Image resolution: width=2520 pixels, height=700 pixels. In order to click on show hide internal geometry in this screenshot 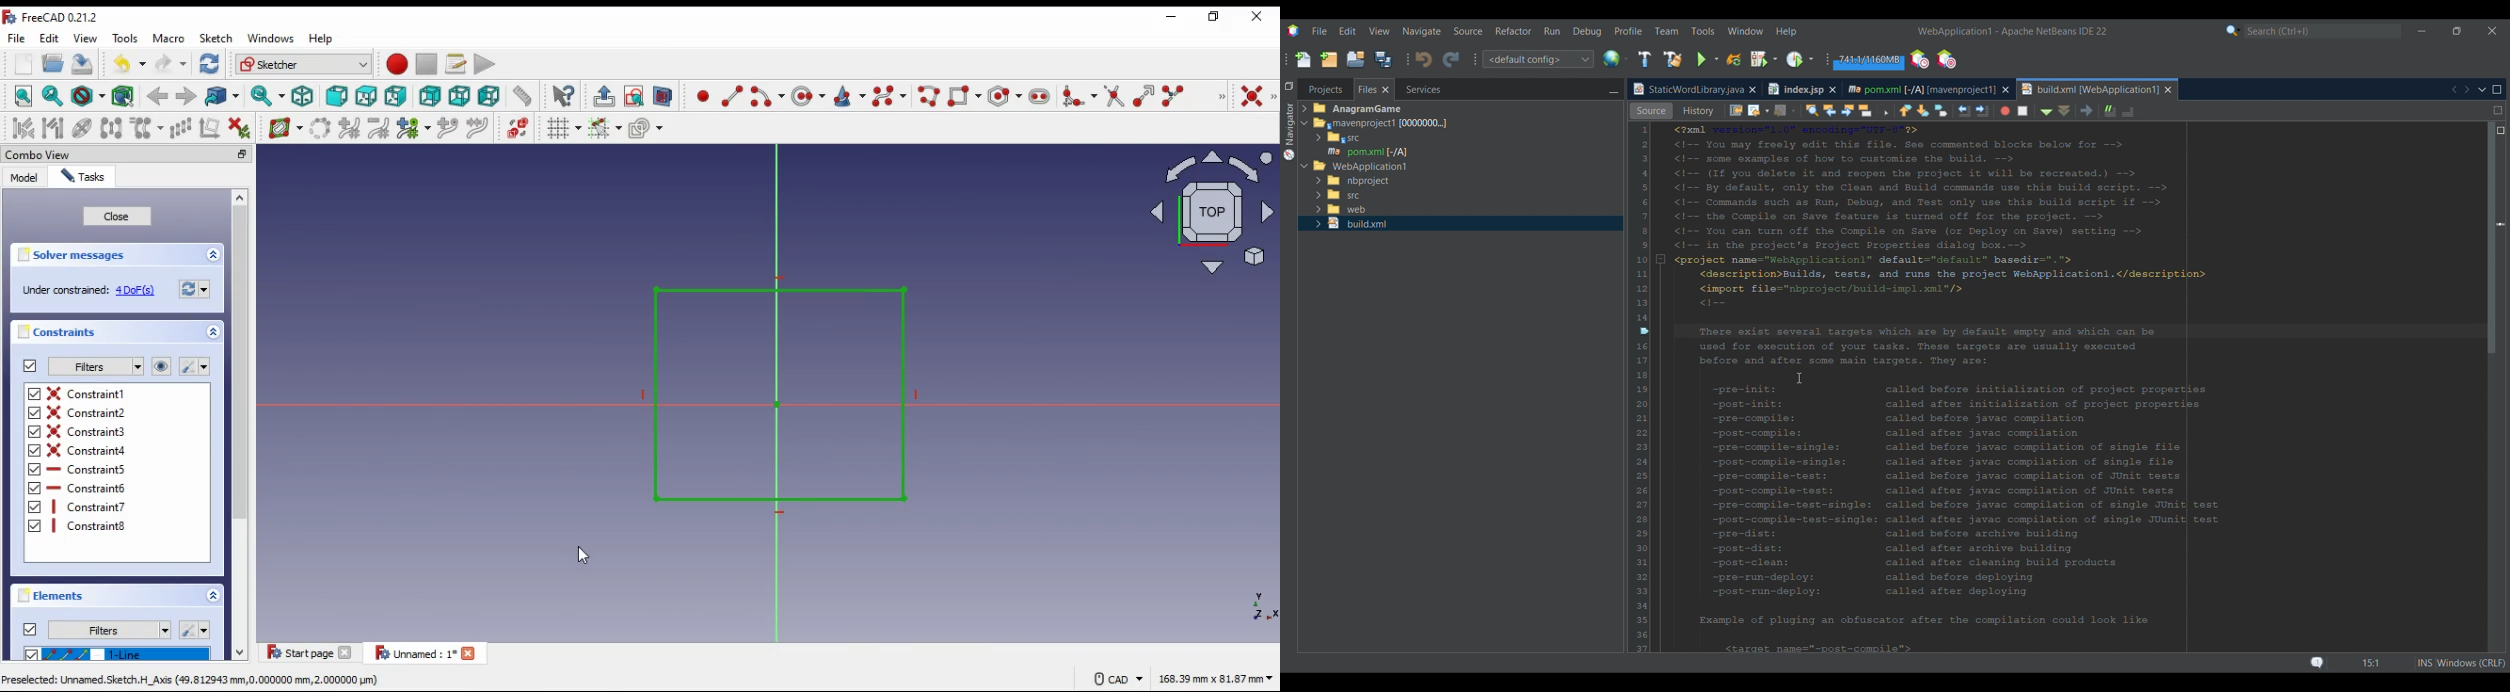, I will do `click(80, 128)`.